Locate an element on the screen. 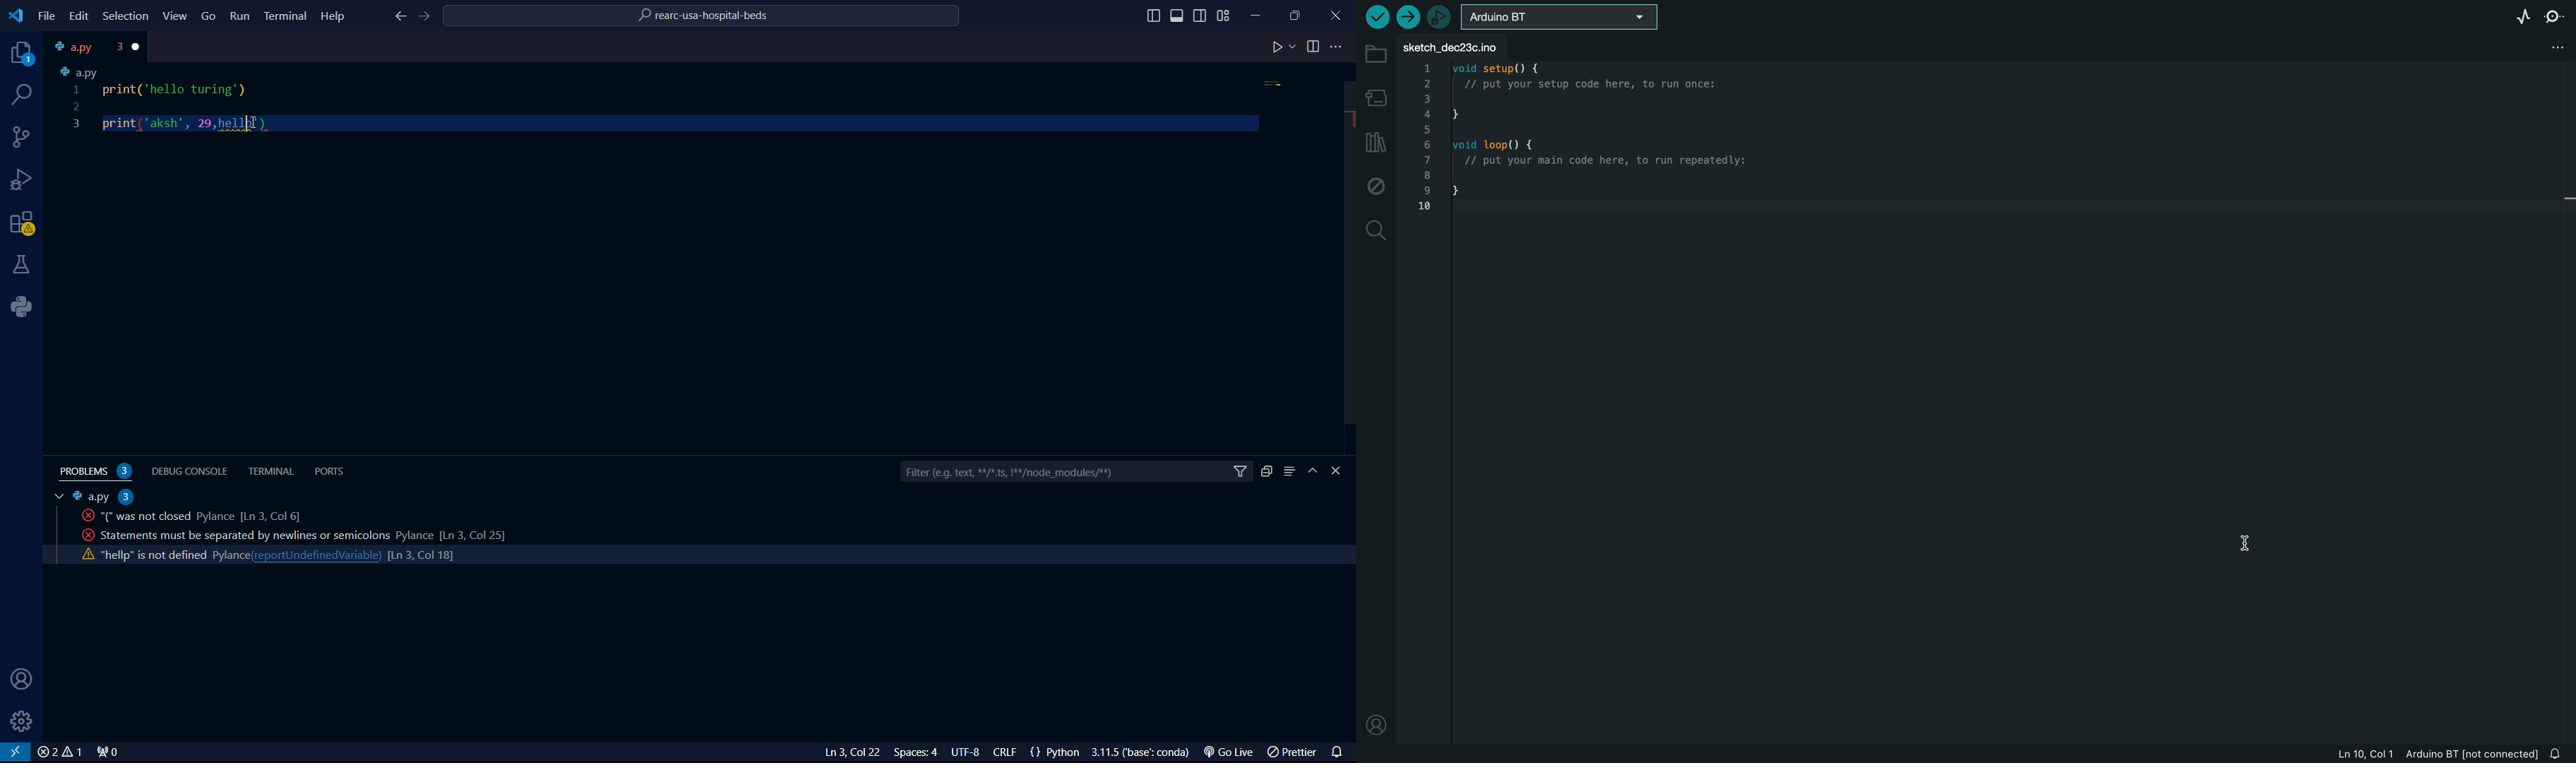  problems 2 is located at coordinates (99, 471).